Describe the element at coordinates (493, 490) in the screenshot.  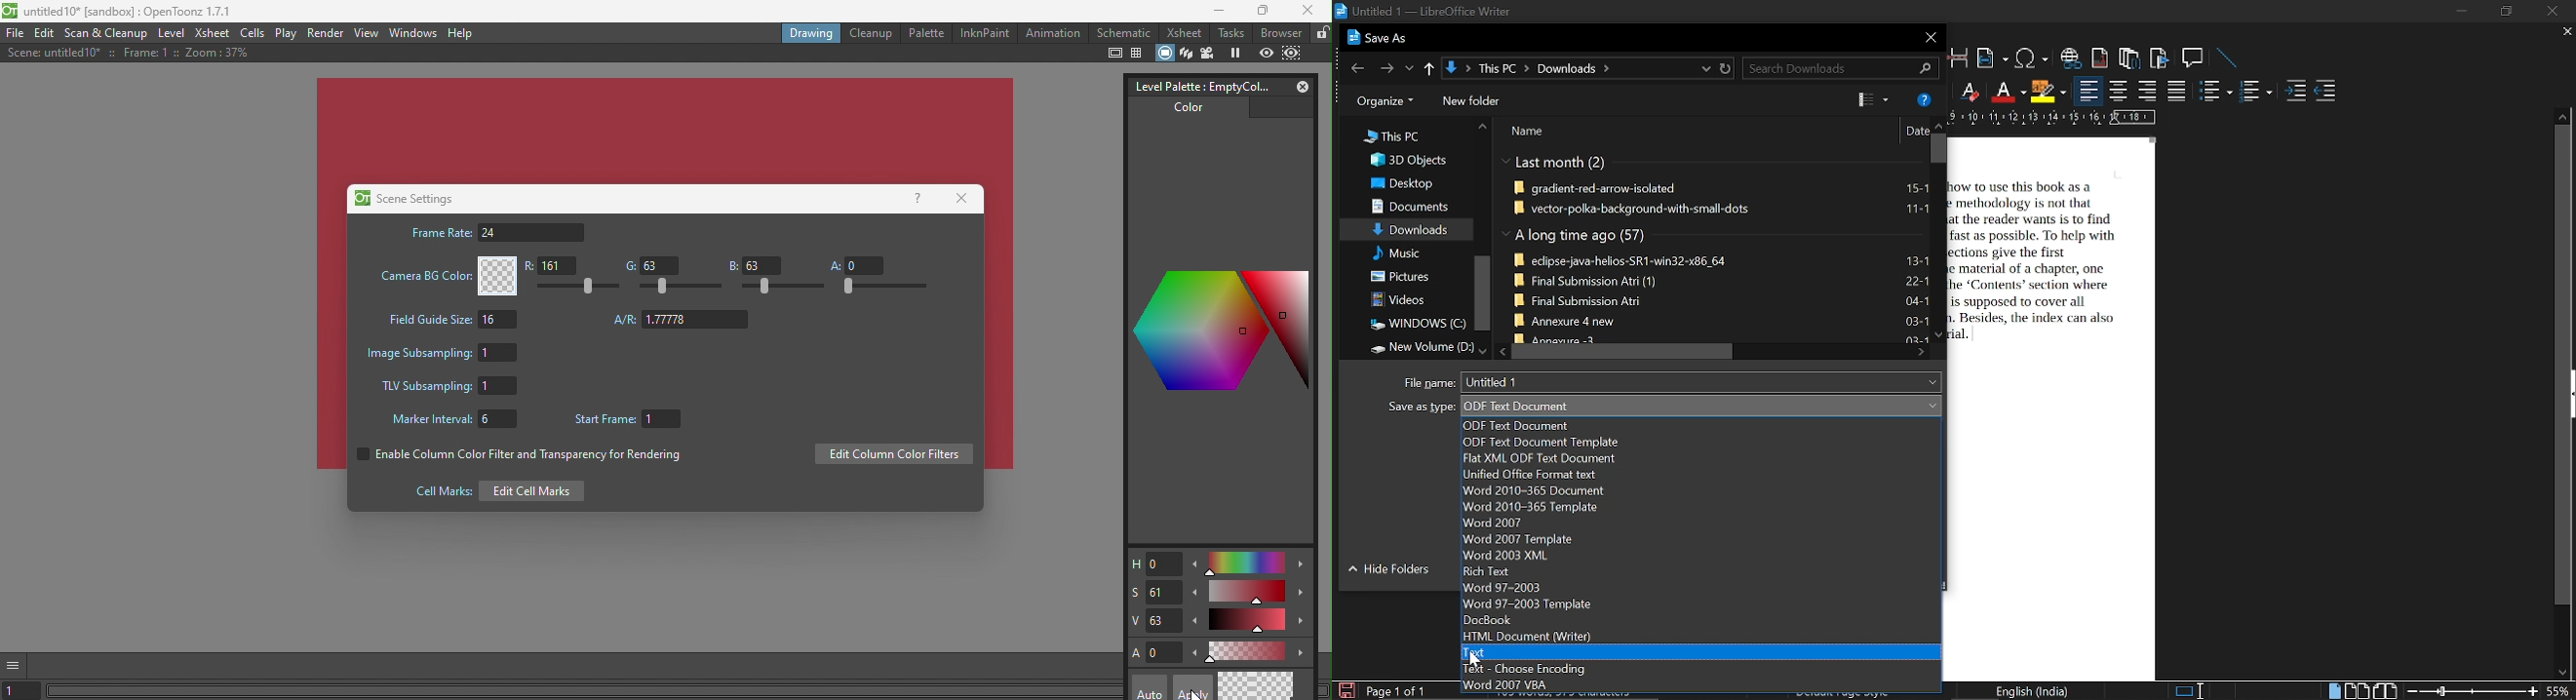
I see `Edit cell marks` at that location.